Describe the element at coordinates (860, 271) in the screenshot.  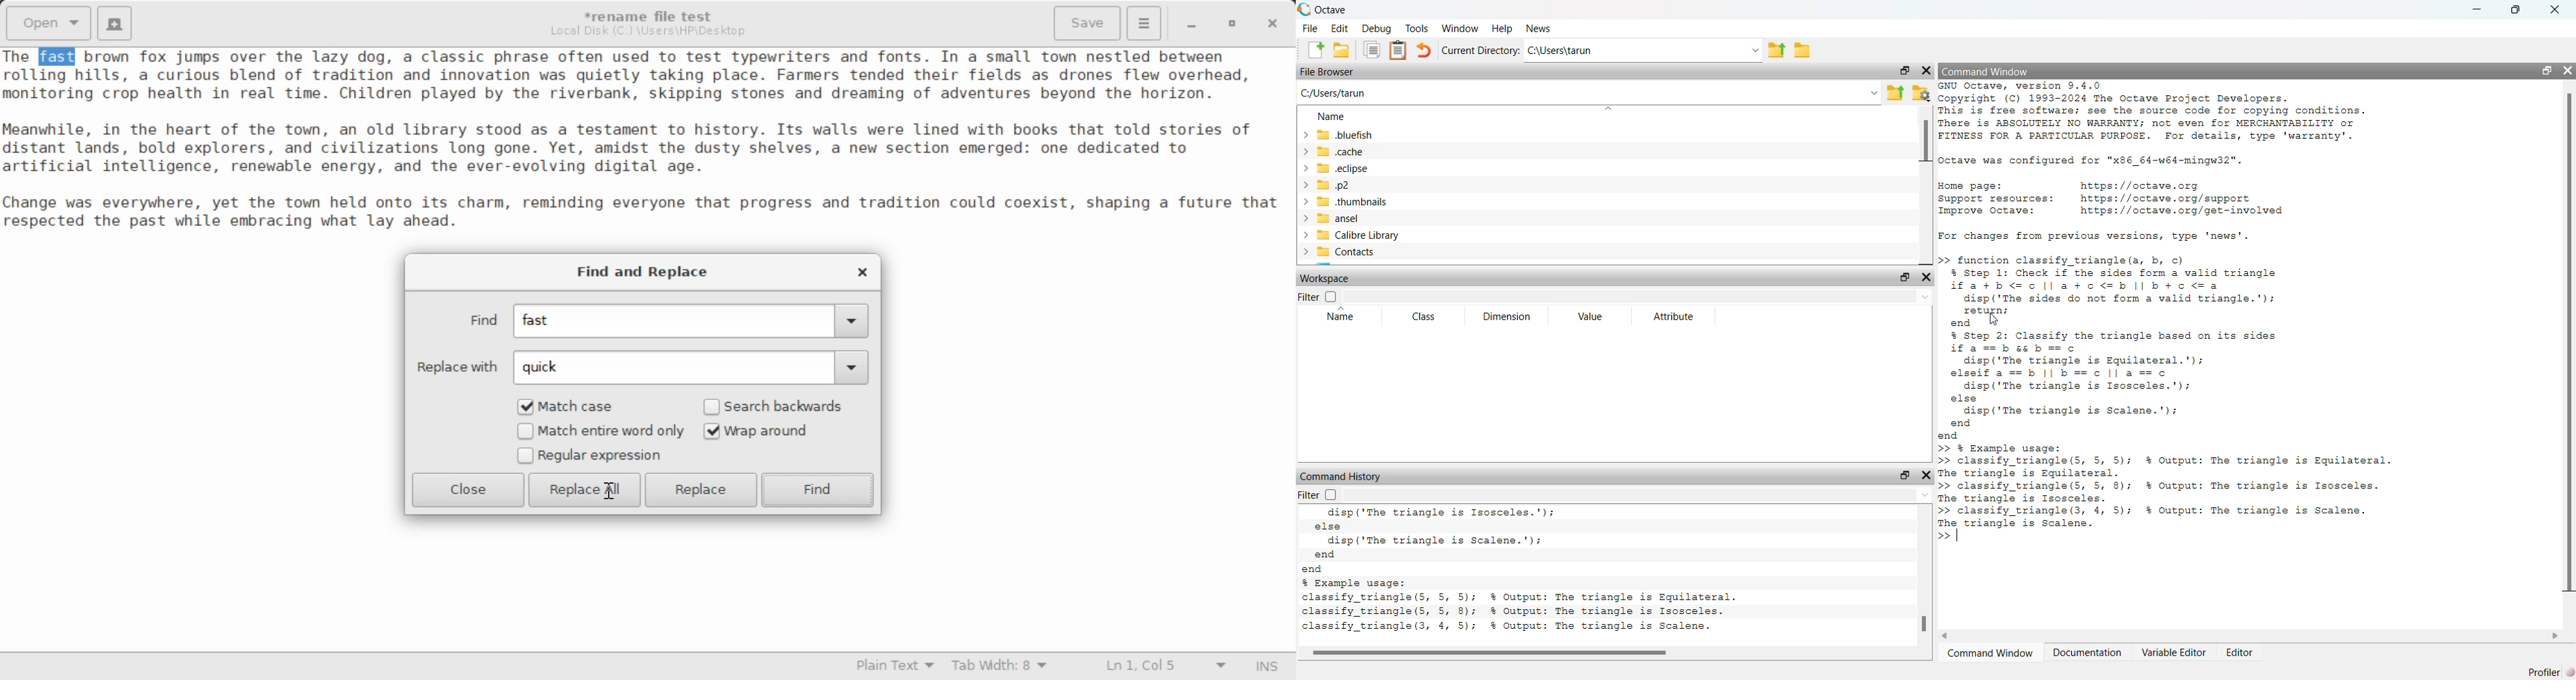
I see `Close Window` at that location.